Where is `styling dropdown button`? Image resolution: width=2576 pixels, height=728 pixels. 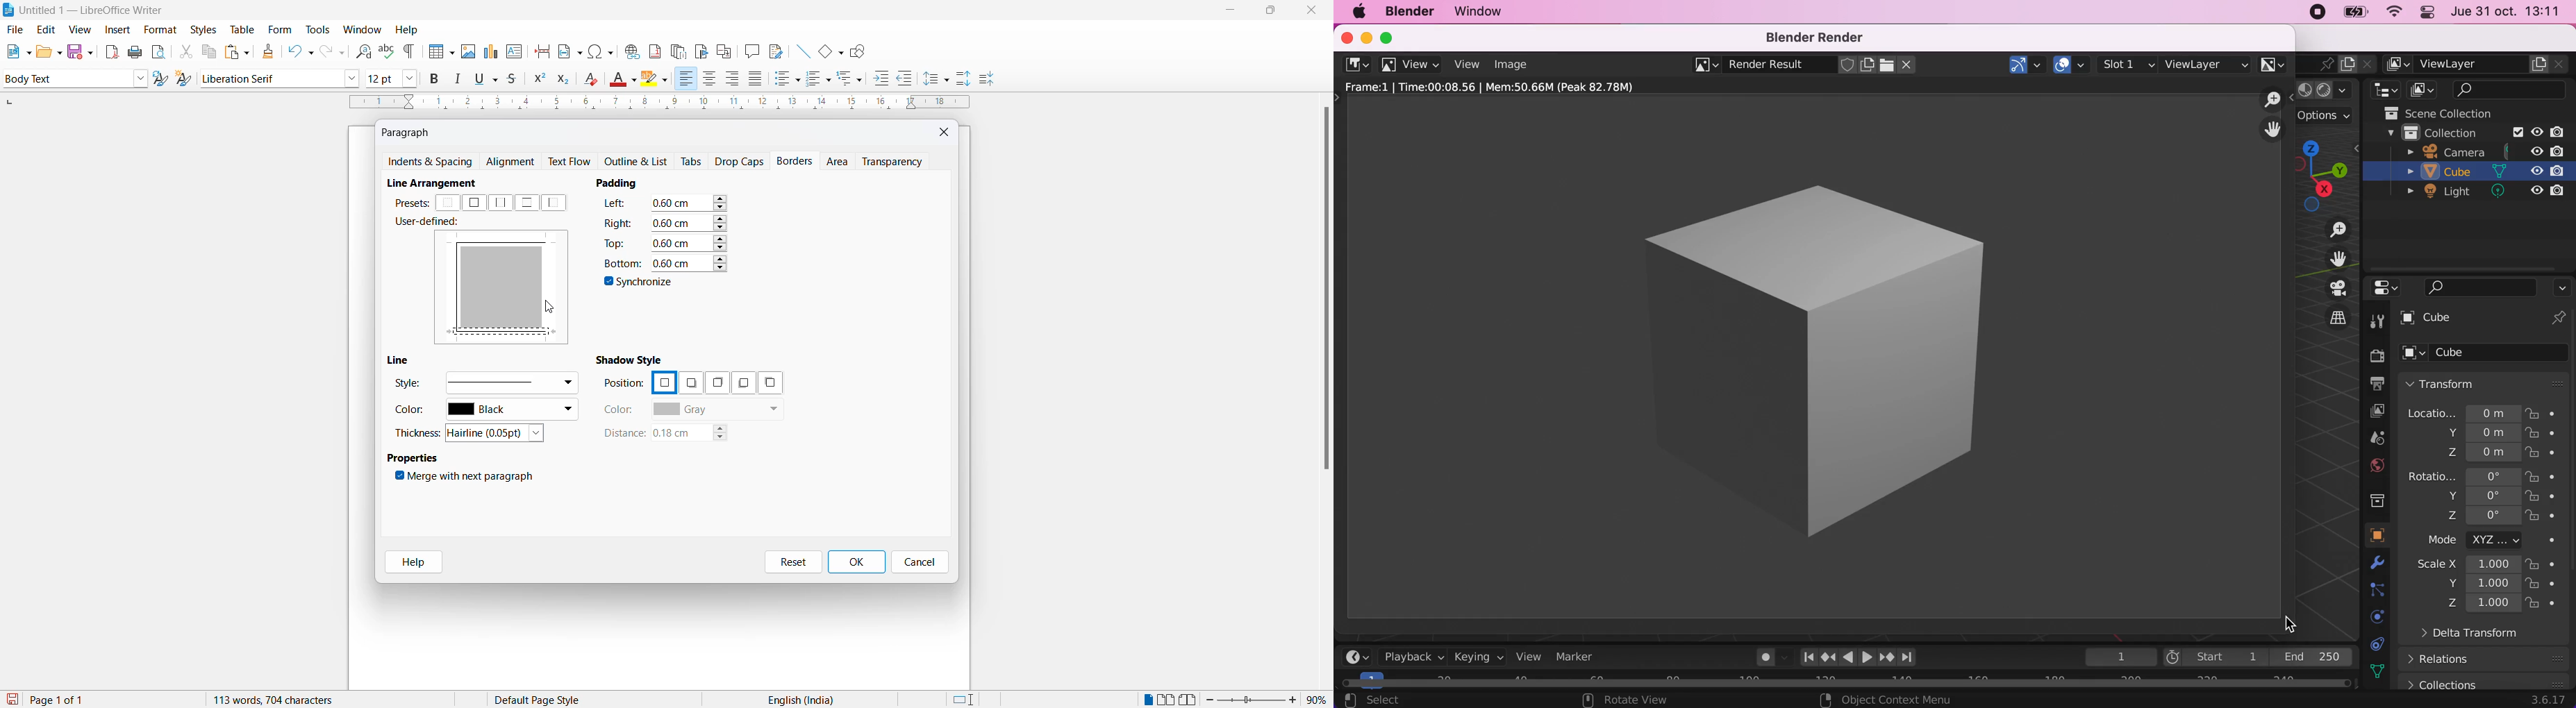 styling dropdown button is located at coordinates (140, 79).